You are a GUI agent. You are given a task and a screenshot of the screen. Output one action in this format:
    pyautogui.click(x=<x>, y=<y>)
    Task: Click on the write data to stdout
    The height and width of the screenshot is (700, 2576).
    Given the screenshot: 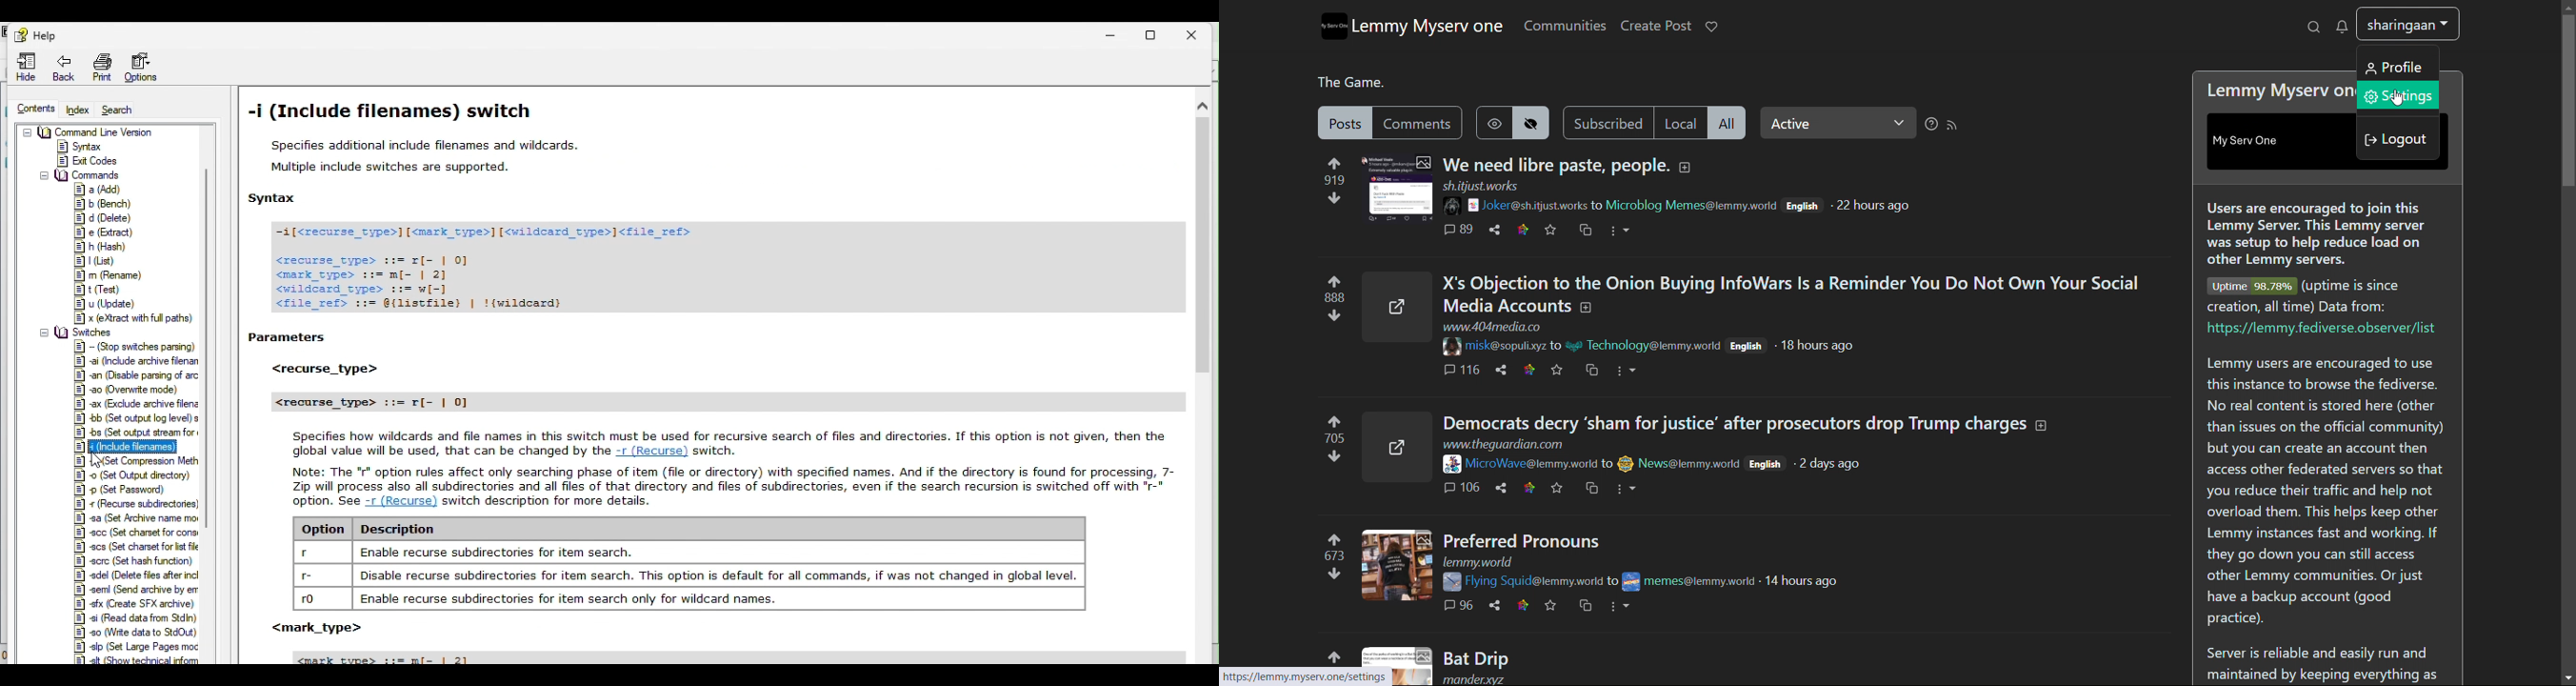 What is the action you would take?
    pyautogui.click(x=136, y=635)
    